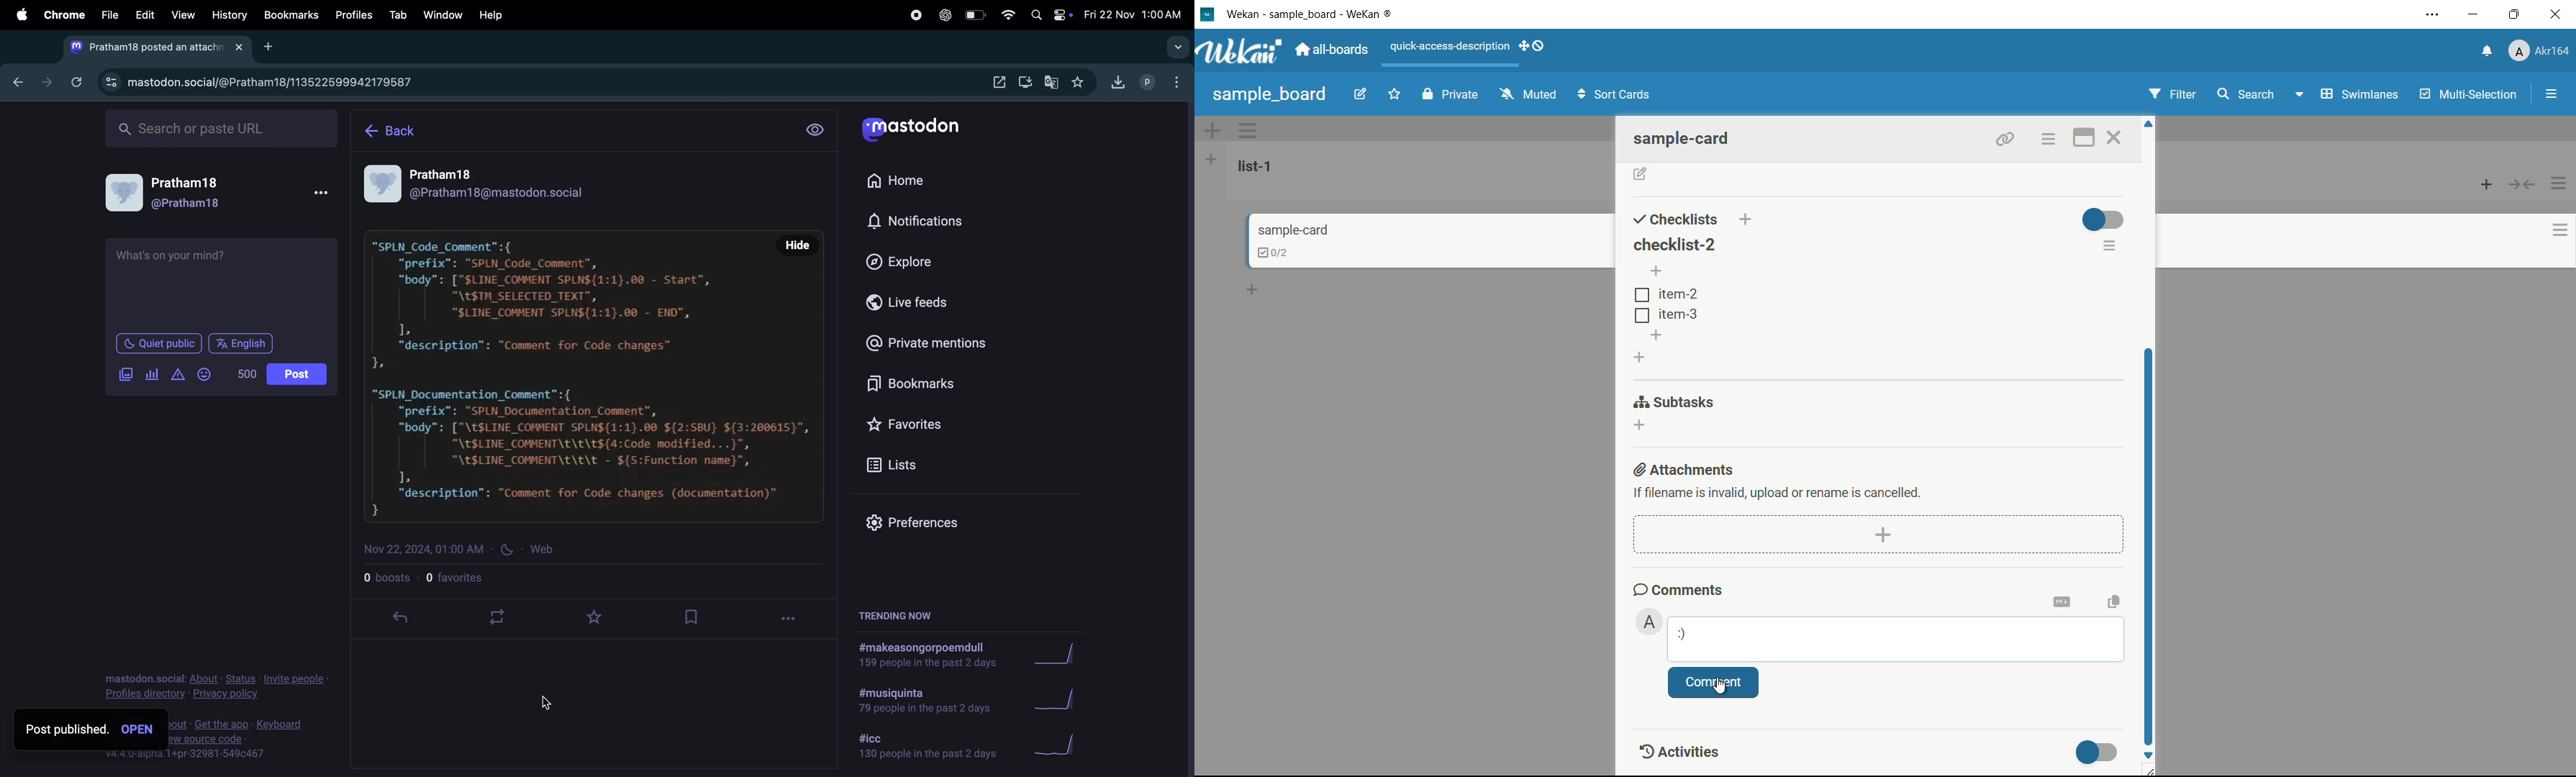 This screenshot has height=784, width=2576. Describe the element at coordinates (20, 16) in the screenshot. I see `apple menu` at that location.